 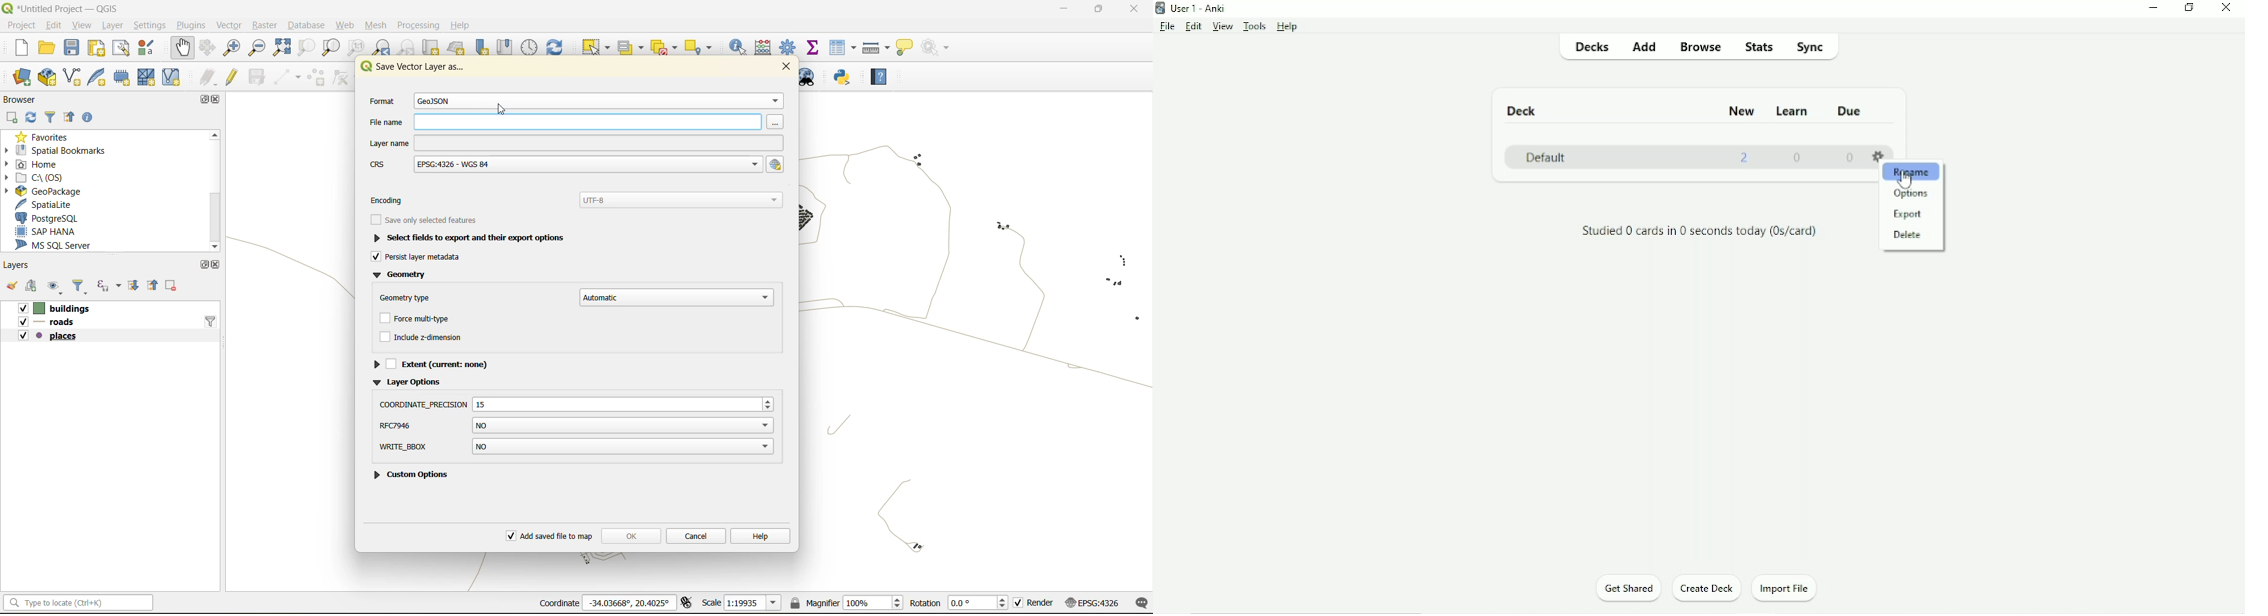 What do you see at coordinates (49, 338) in the screenshot?
I see ` places` at bounding box center [49, 338].